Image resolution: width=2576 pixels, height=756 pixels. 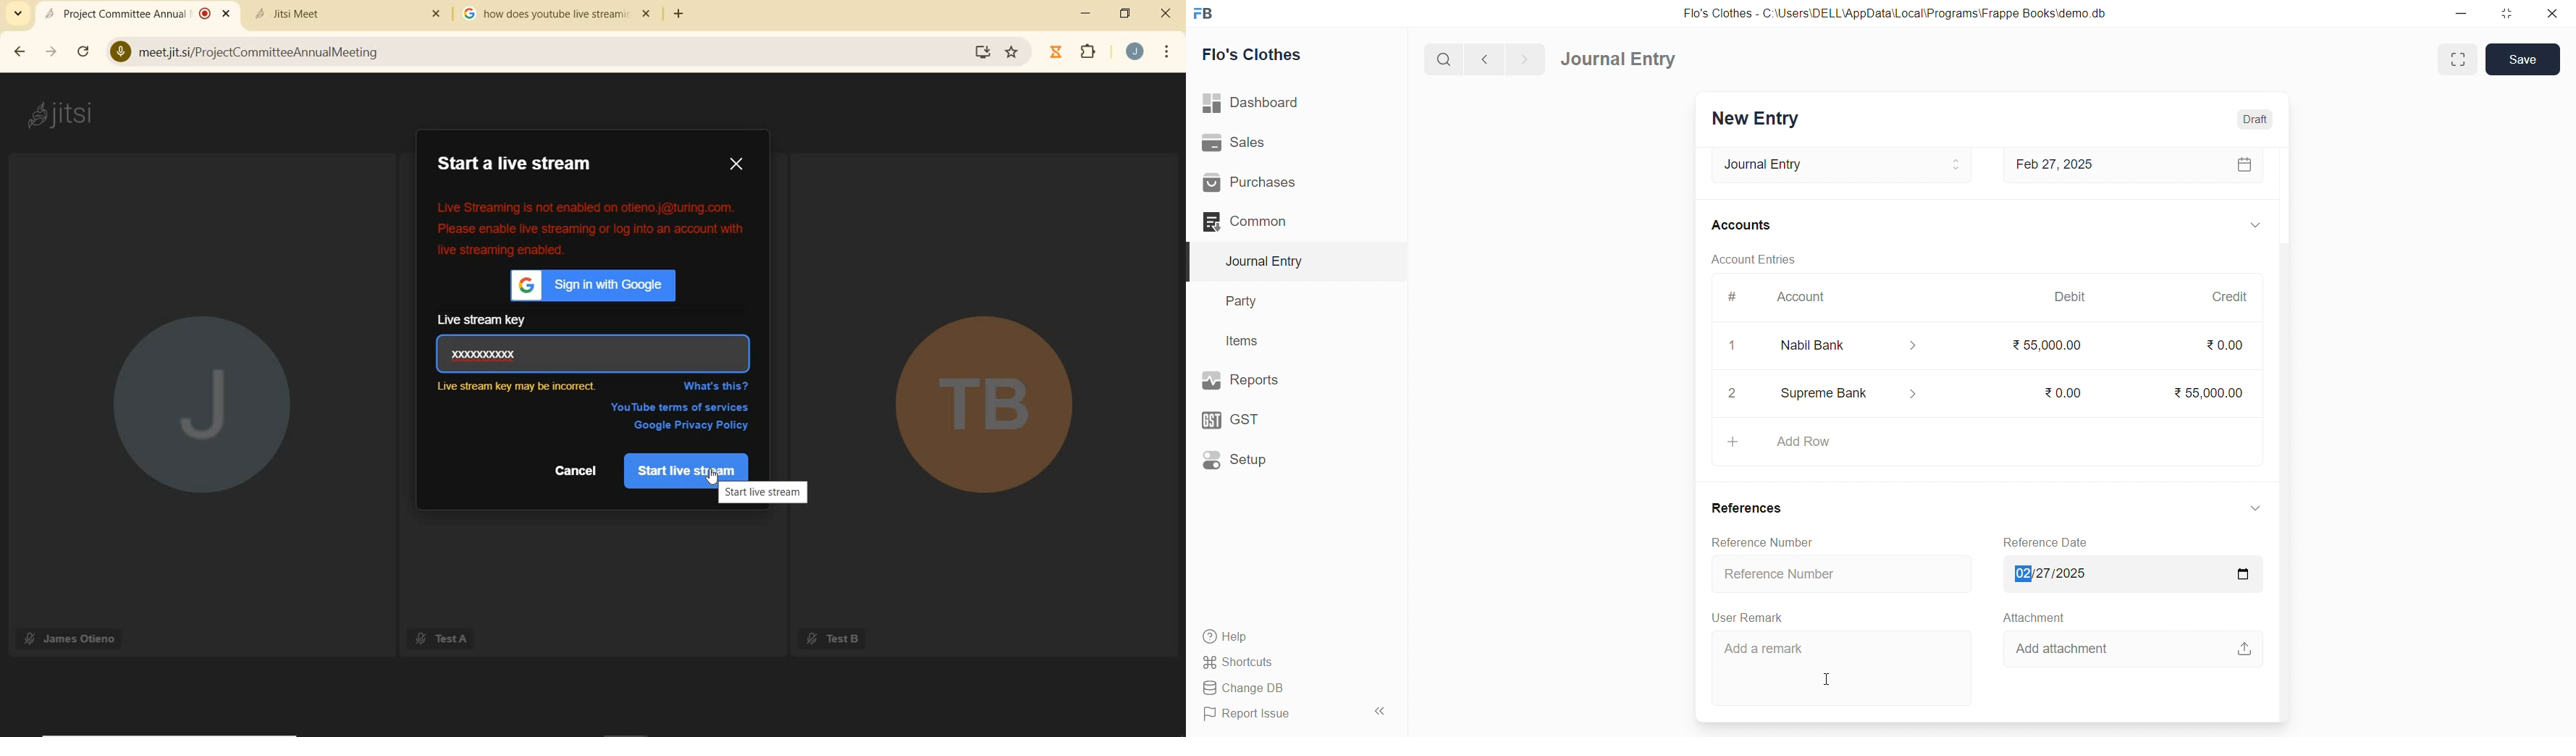 What do you see at coordinates (592, 354) in the screenshot?
I see `Enter Key` at bounding box center [592, 354].